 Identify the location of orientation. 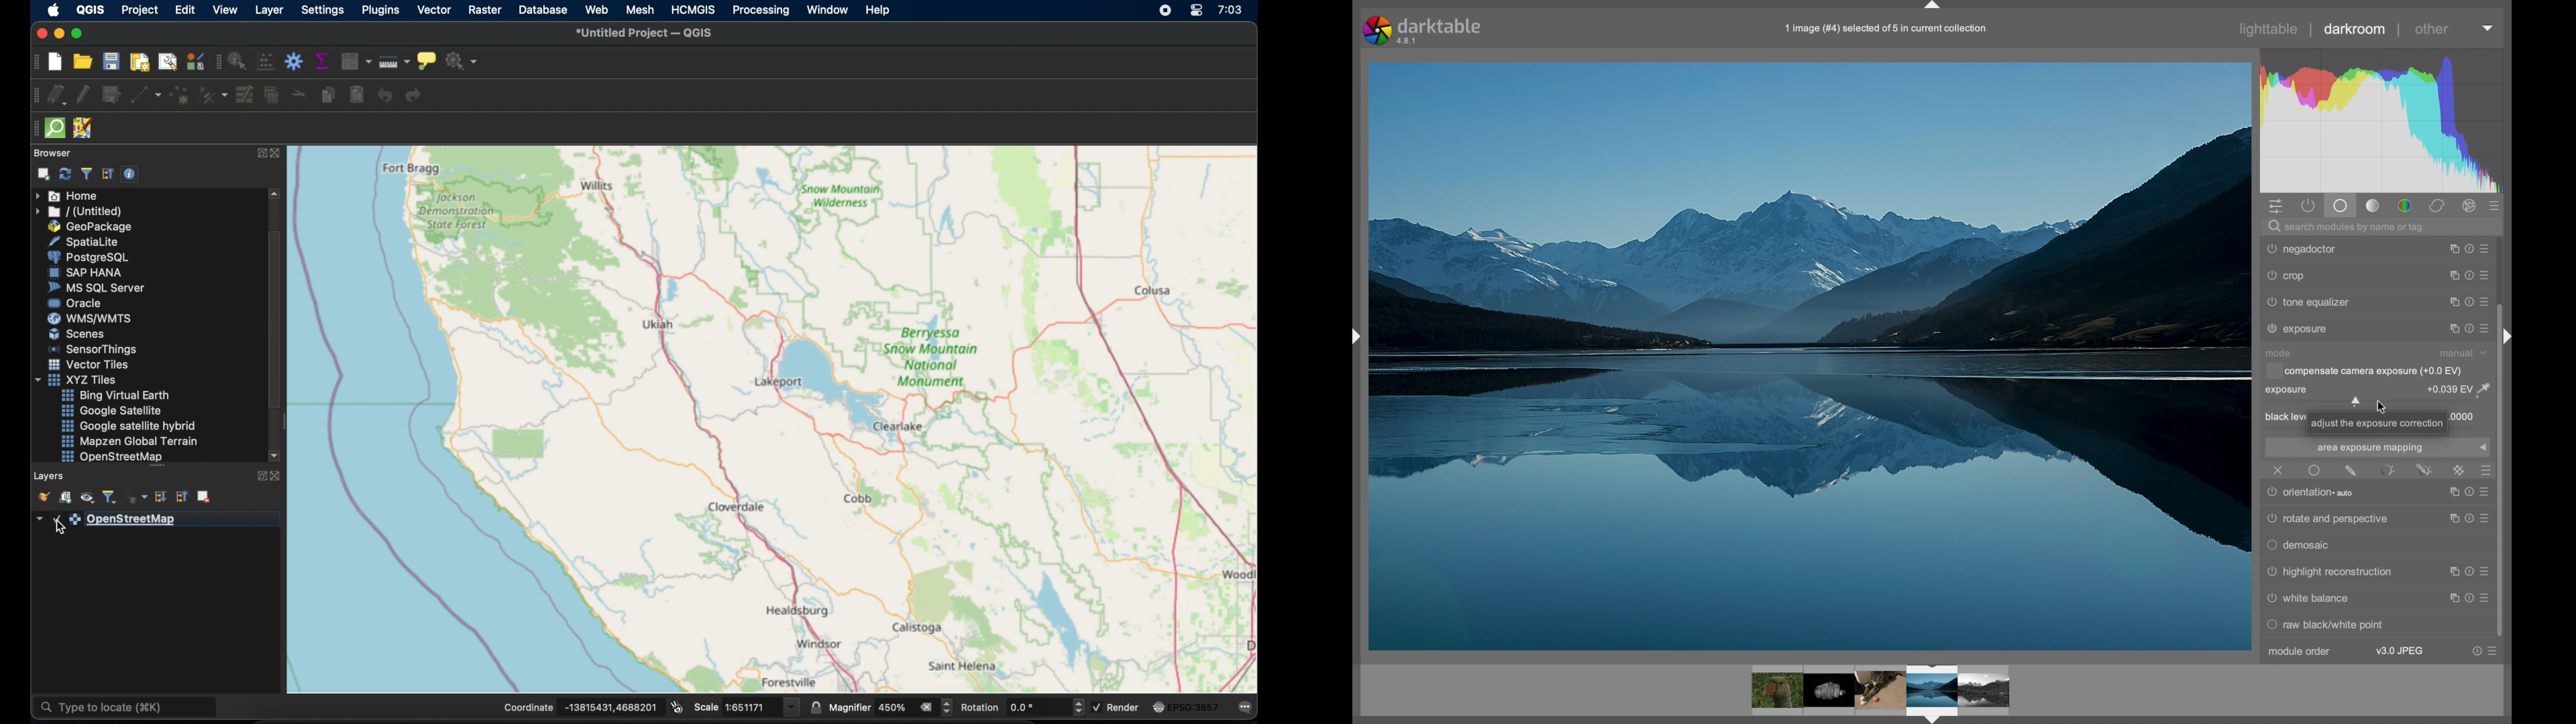
(2314, 493).